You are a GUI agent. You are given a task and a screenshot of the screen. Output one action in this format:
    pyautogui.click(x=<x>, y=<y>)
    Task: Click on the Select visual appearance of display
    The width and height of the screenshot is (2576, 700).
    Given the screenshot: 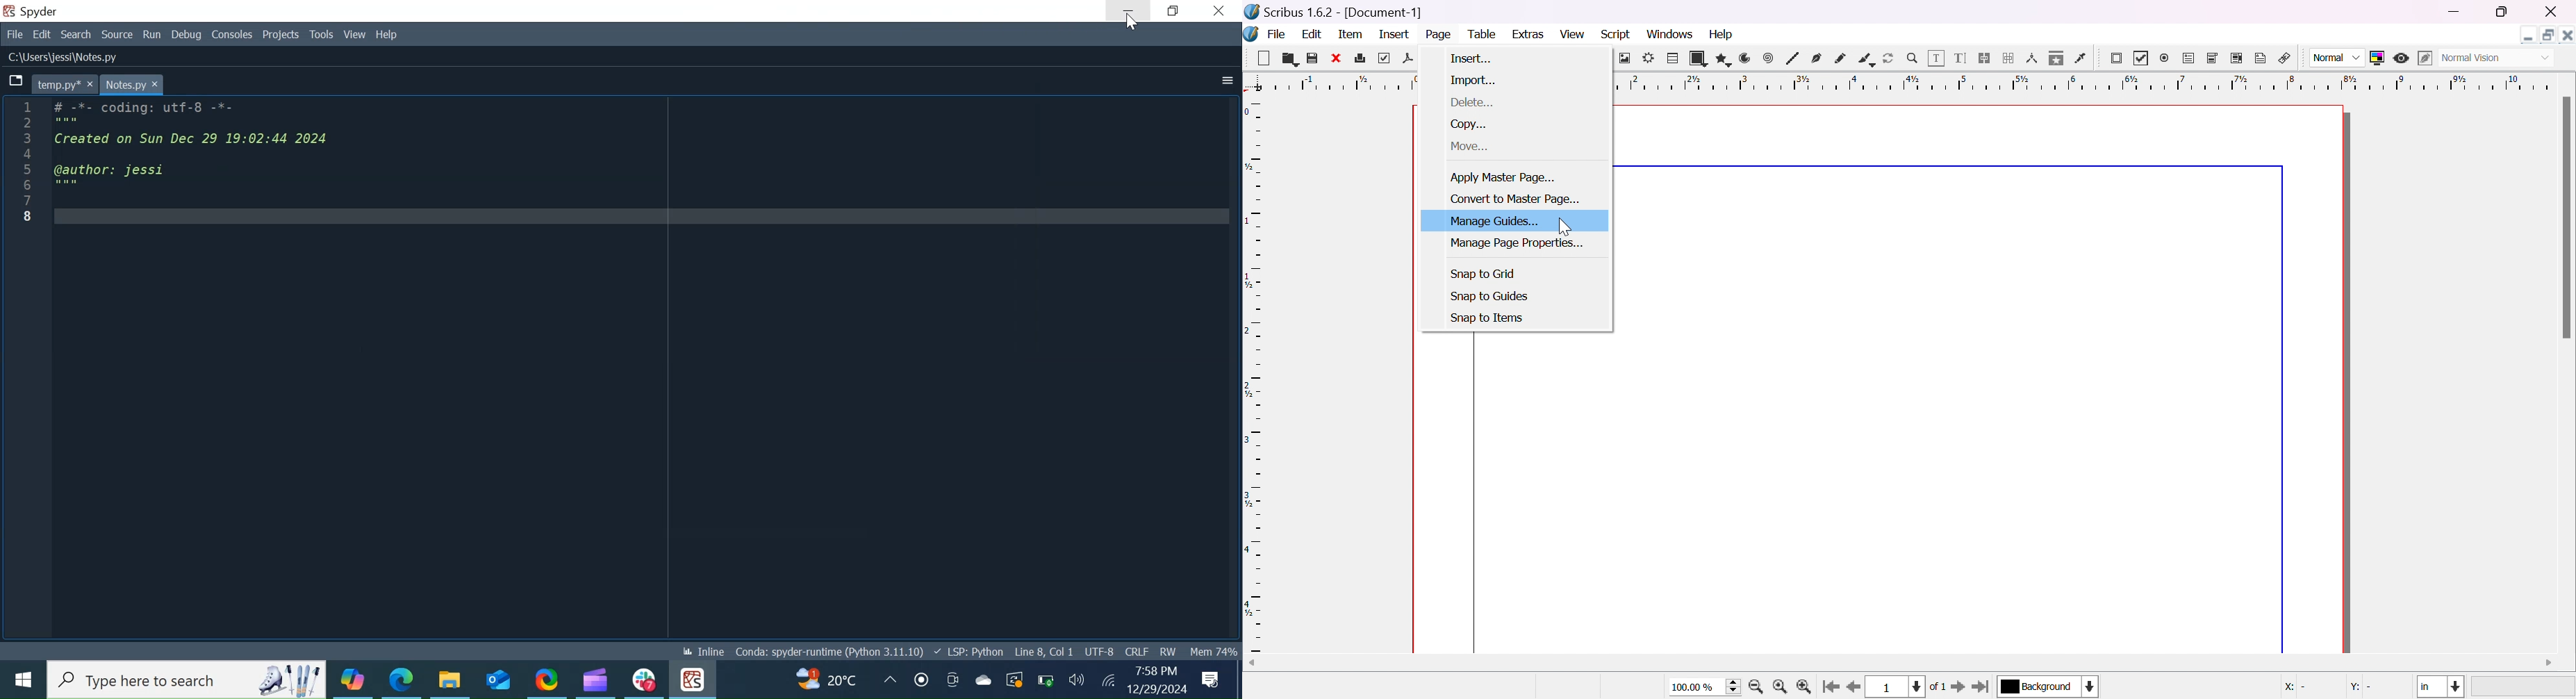 What is the action you would take?
    pyautogui.click(x=2497, y=59)
    